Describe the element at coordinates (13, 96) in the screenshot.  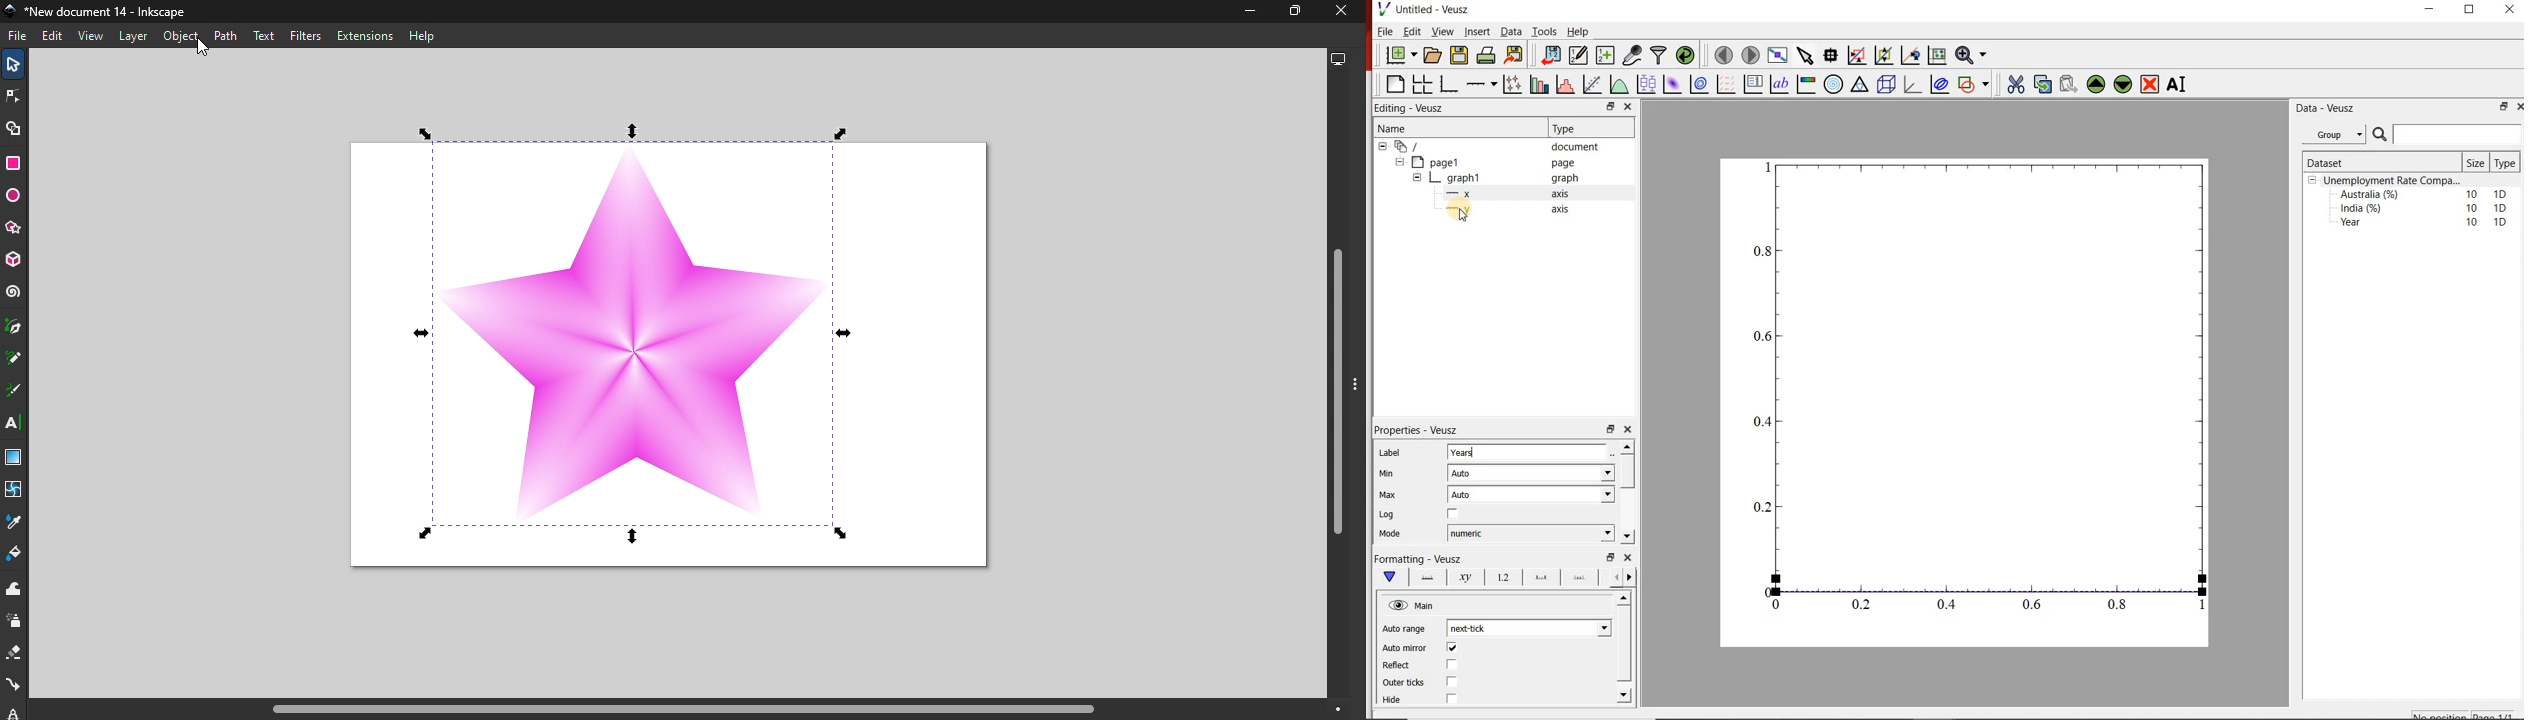
I see `Node tool` at that location.